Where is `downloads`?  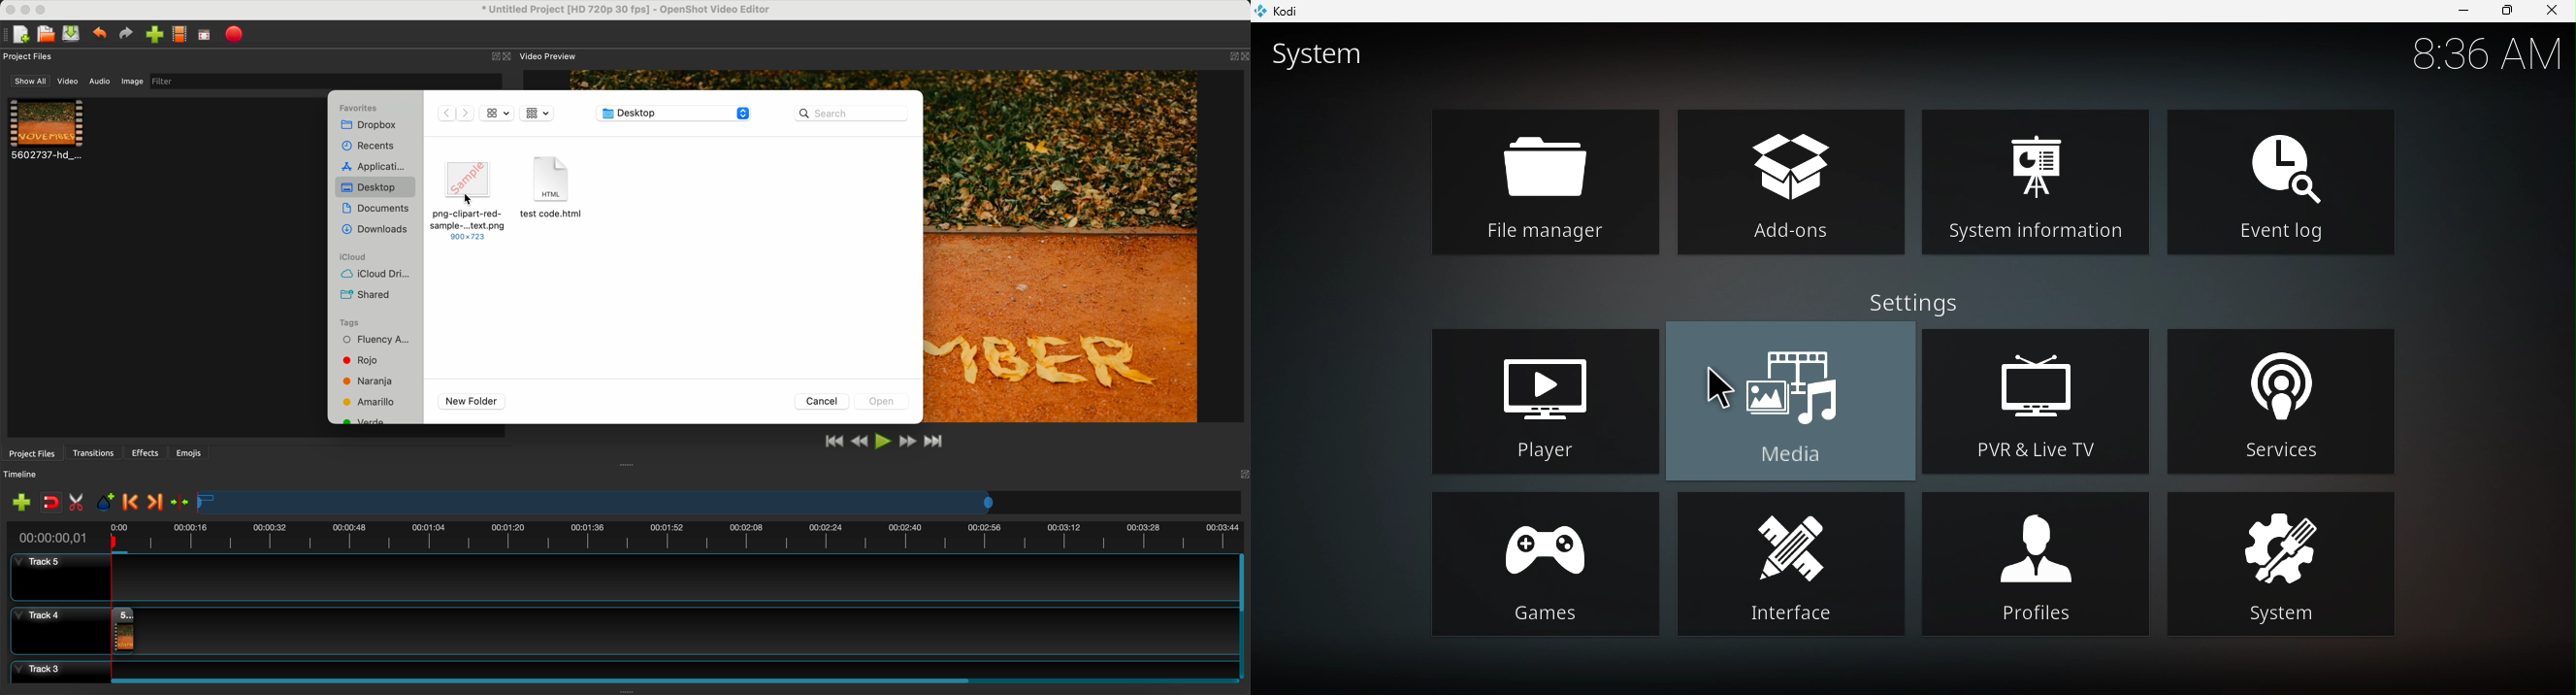
downloads is located at coordinates (375, 229).